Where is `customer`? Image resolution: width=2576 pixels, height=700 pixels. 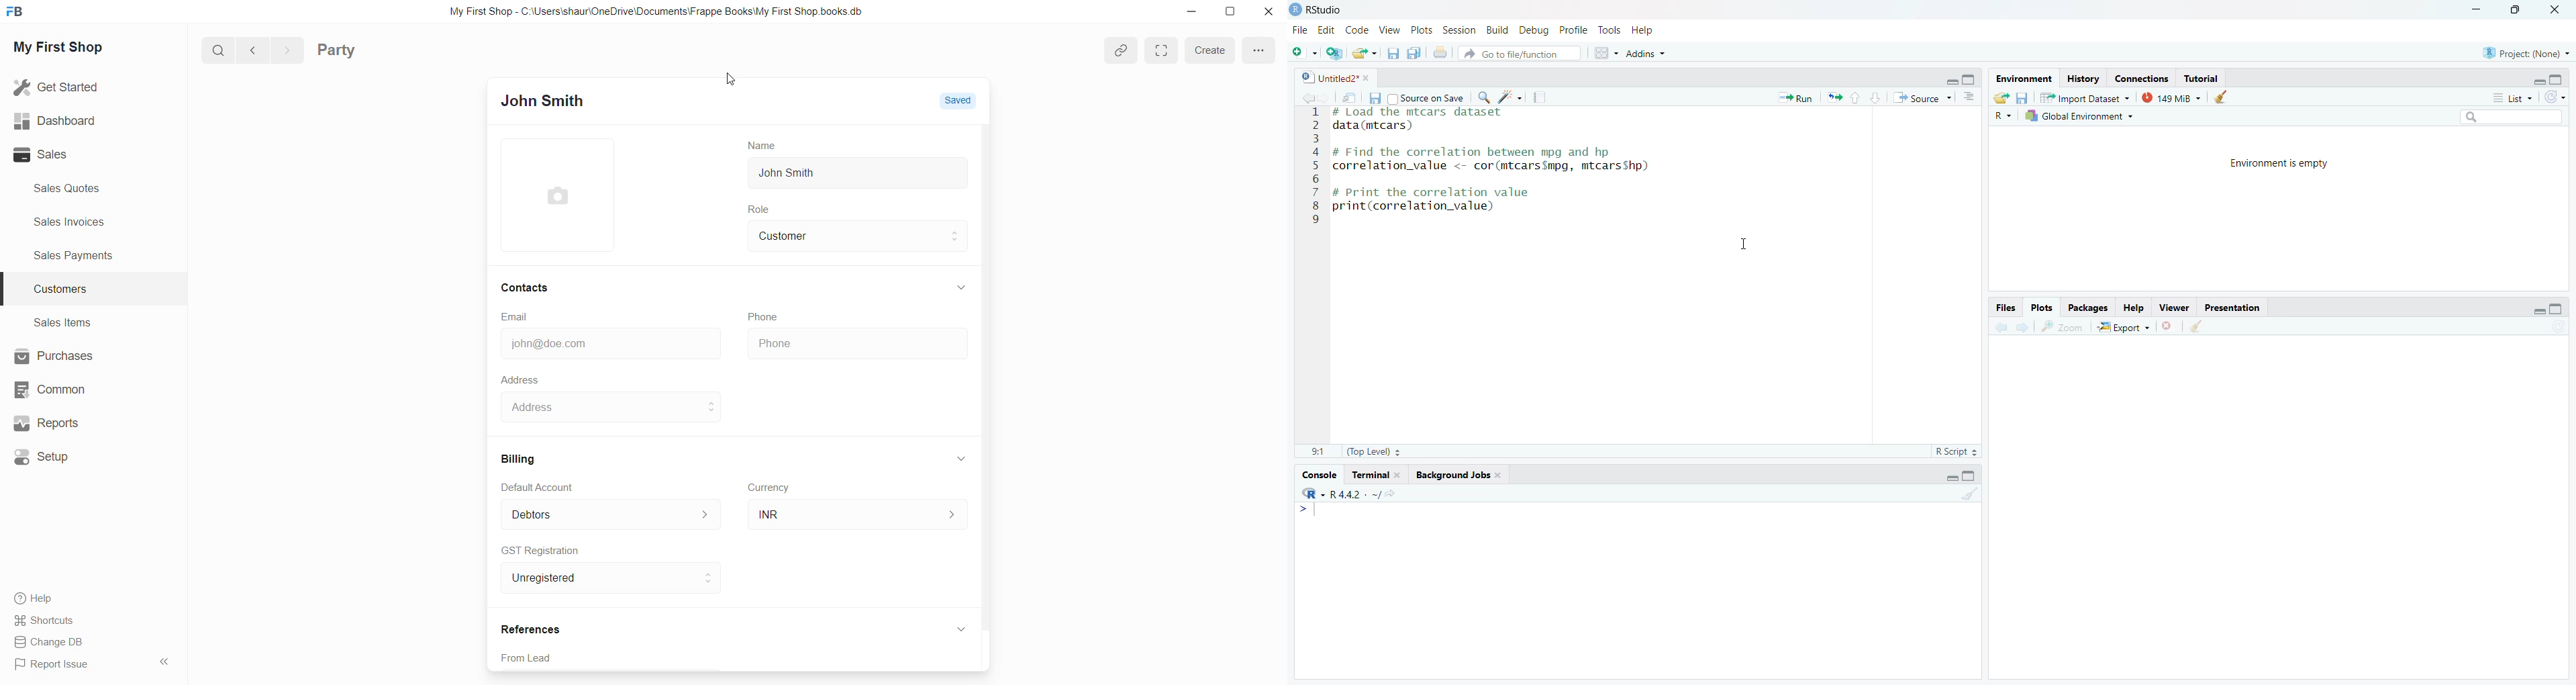
customer is located at coordinates (842, 236).